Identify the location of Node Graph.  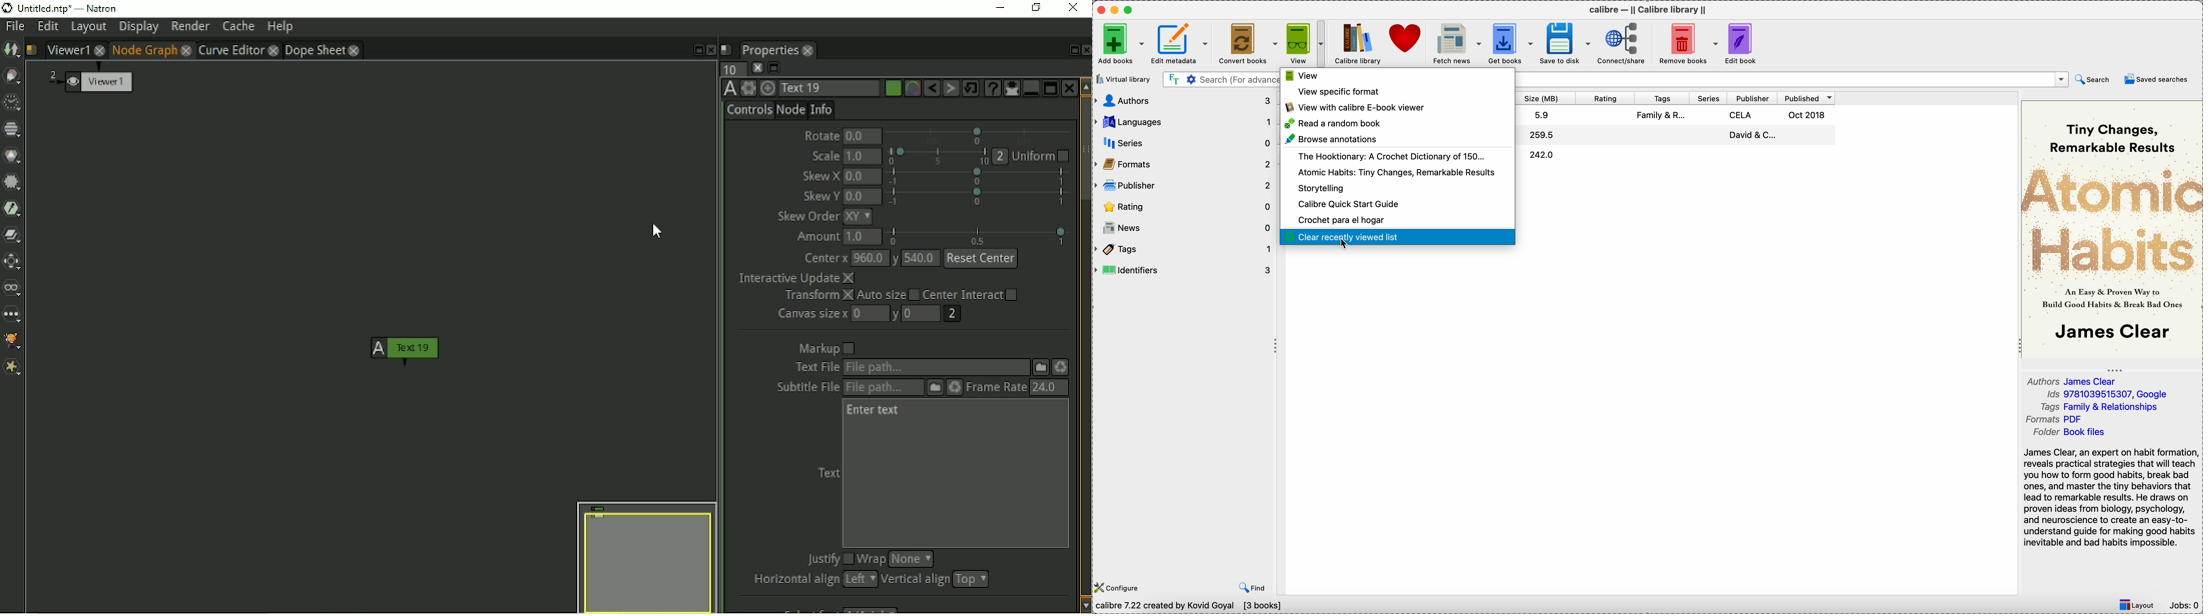
(144, 50).